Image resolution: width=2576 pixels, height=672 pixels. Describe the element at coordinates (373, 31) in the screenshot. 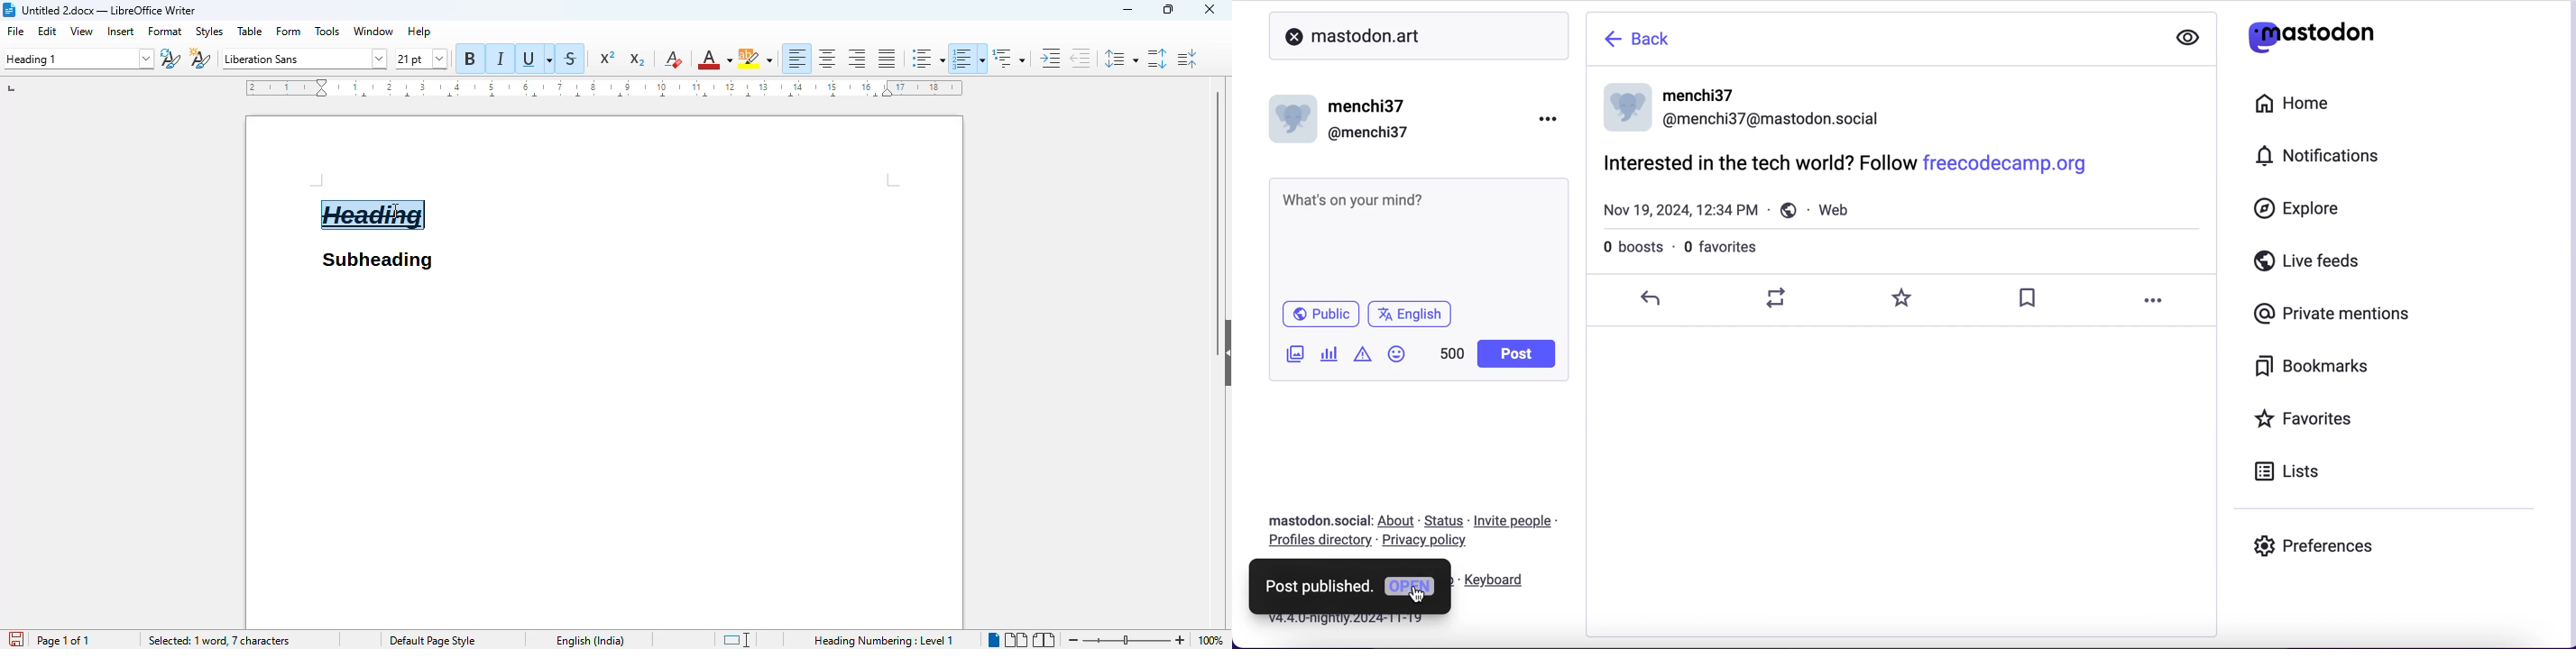

I see `window` at that location.